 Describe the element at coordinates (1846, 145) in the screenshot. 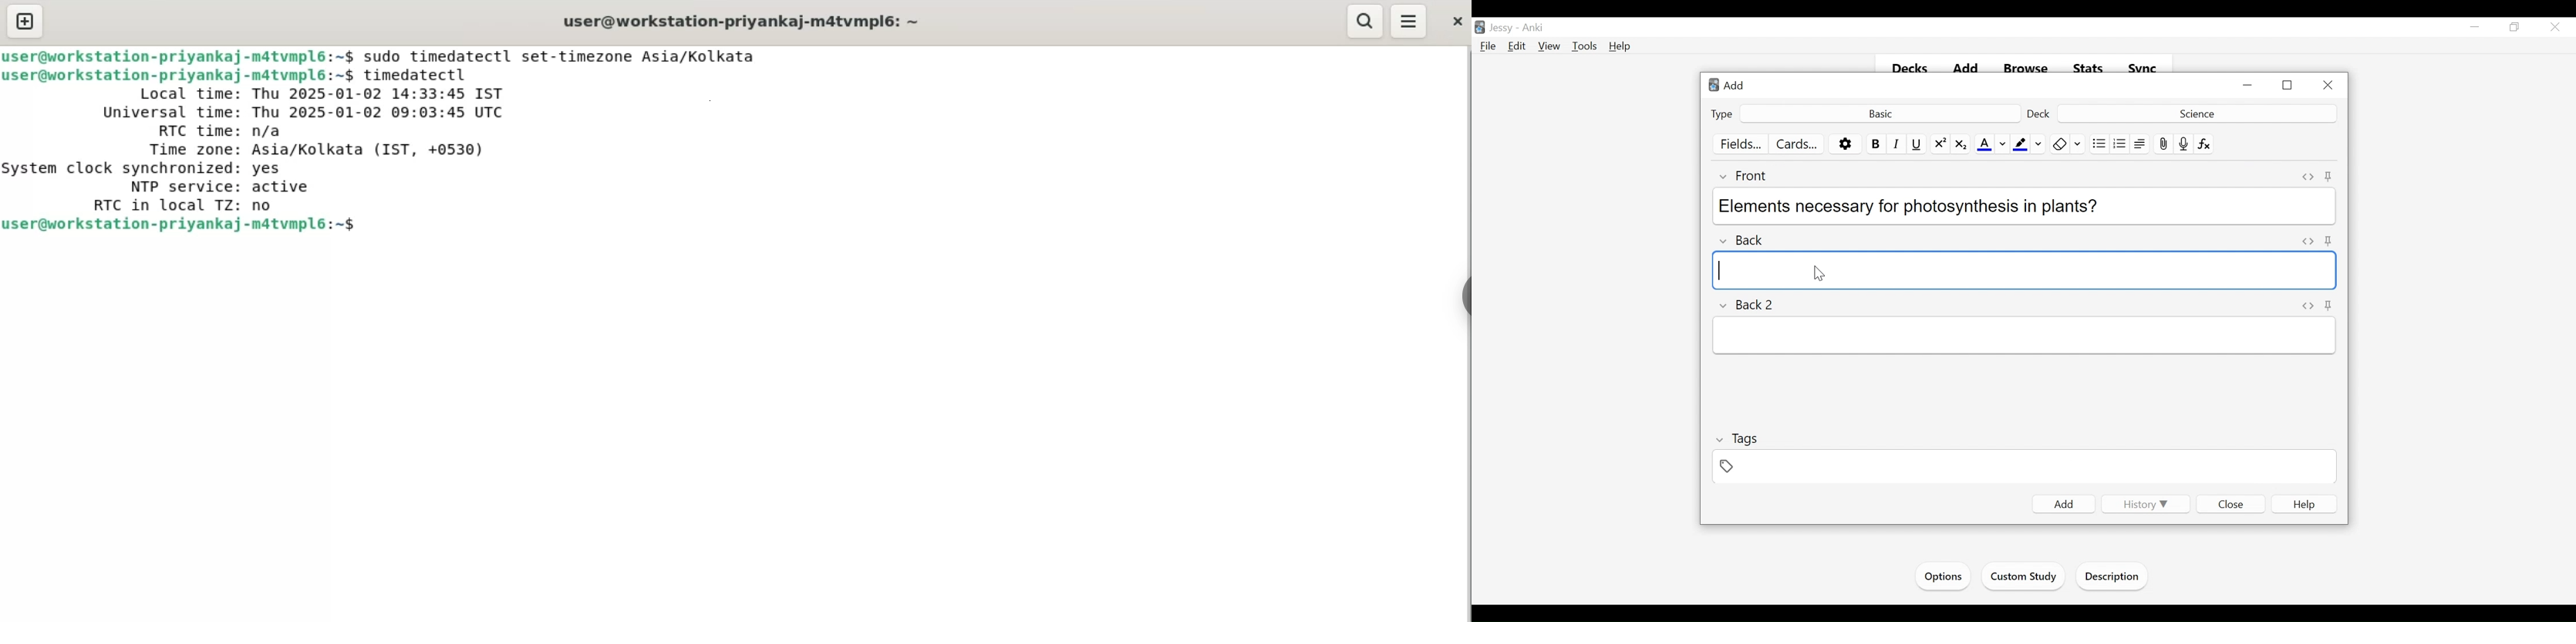

I see `Options` at that location.